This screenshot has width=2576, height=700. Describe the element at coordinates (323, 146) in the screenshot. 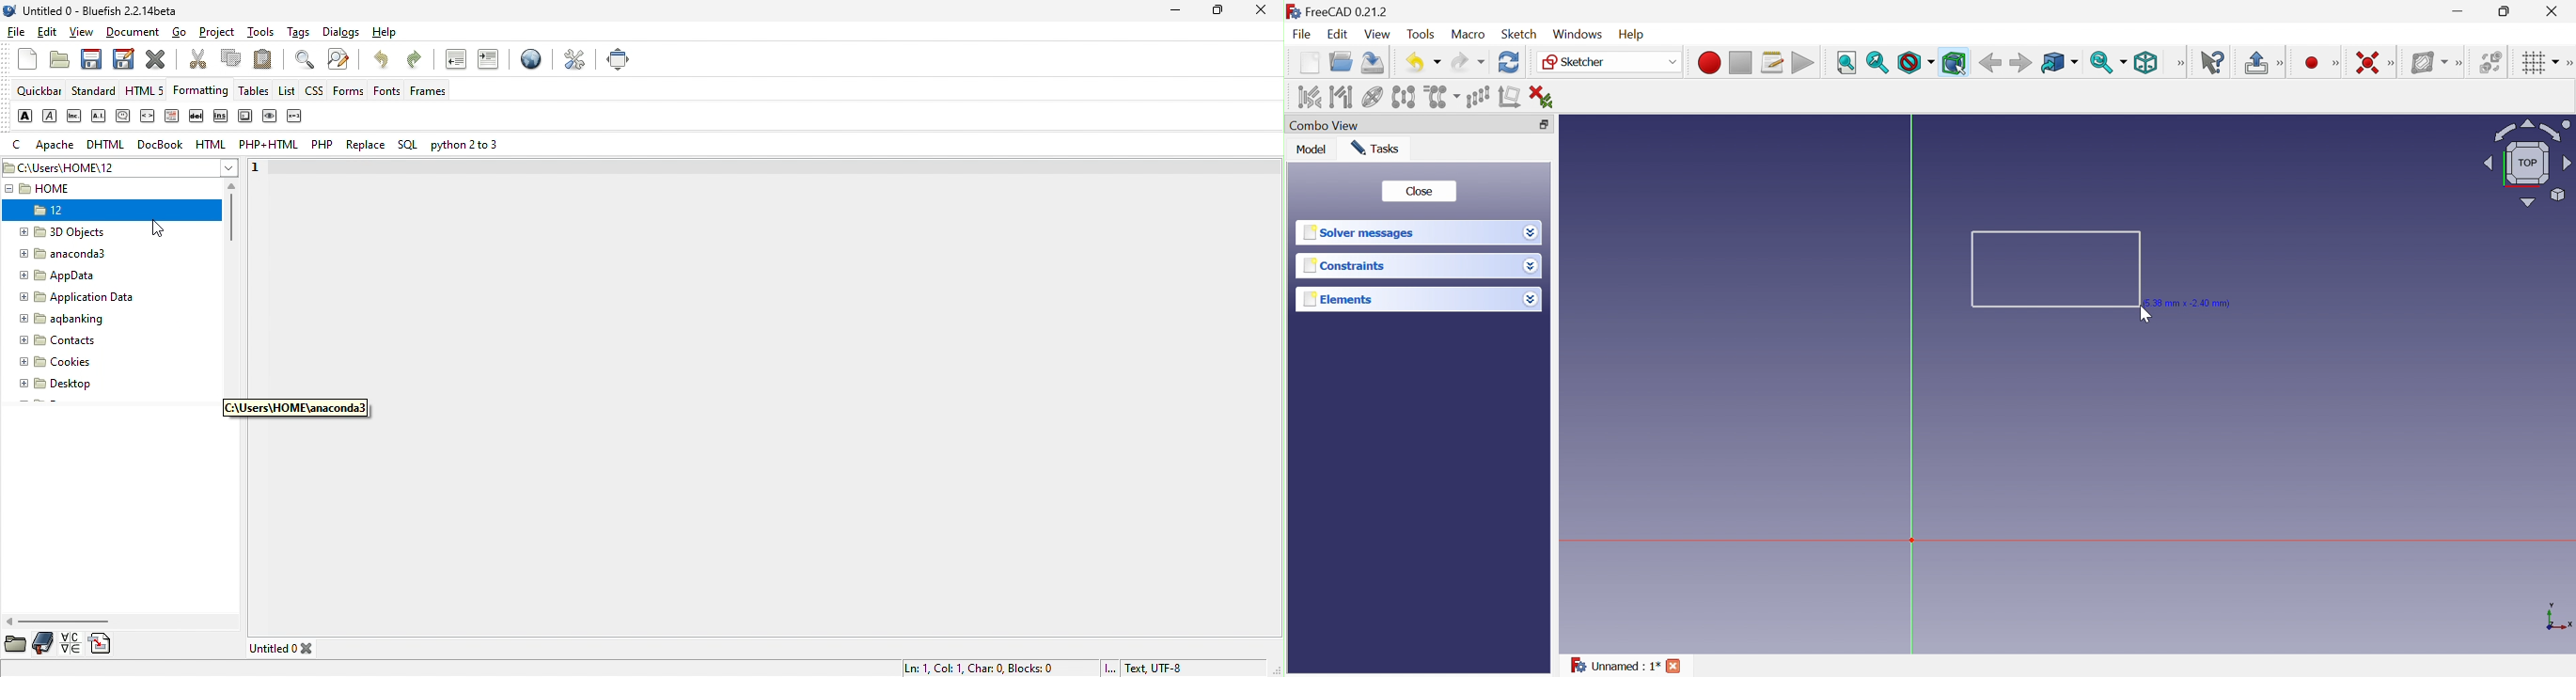

I see `php` at that location.